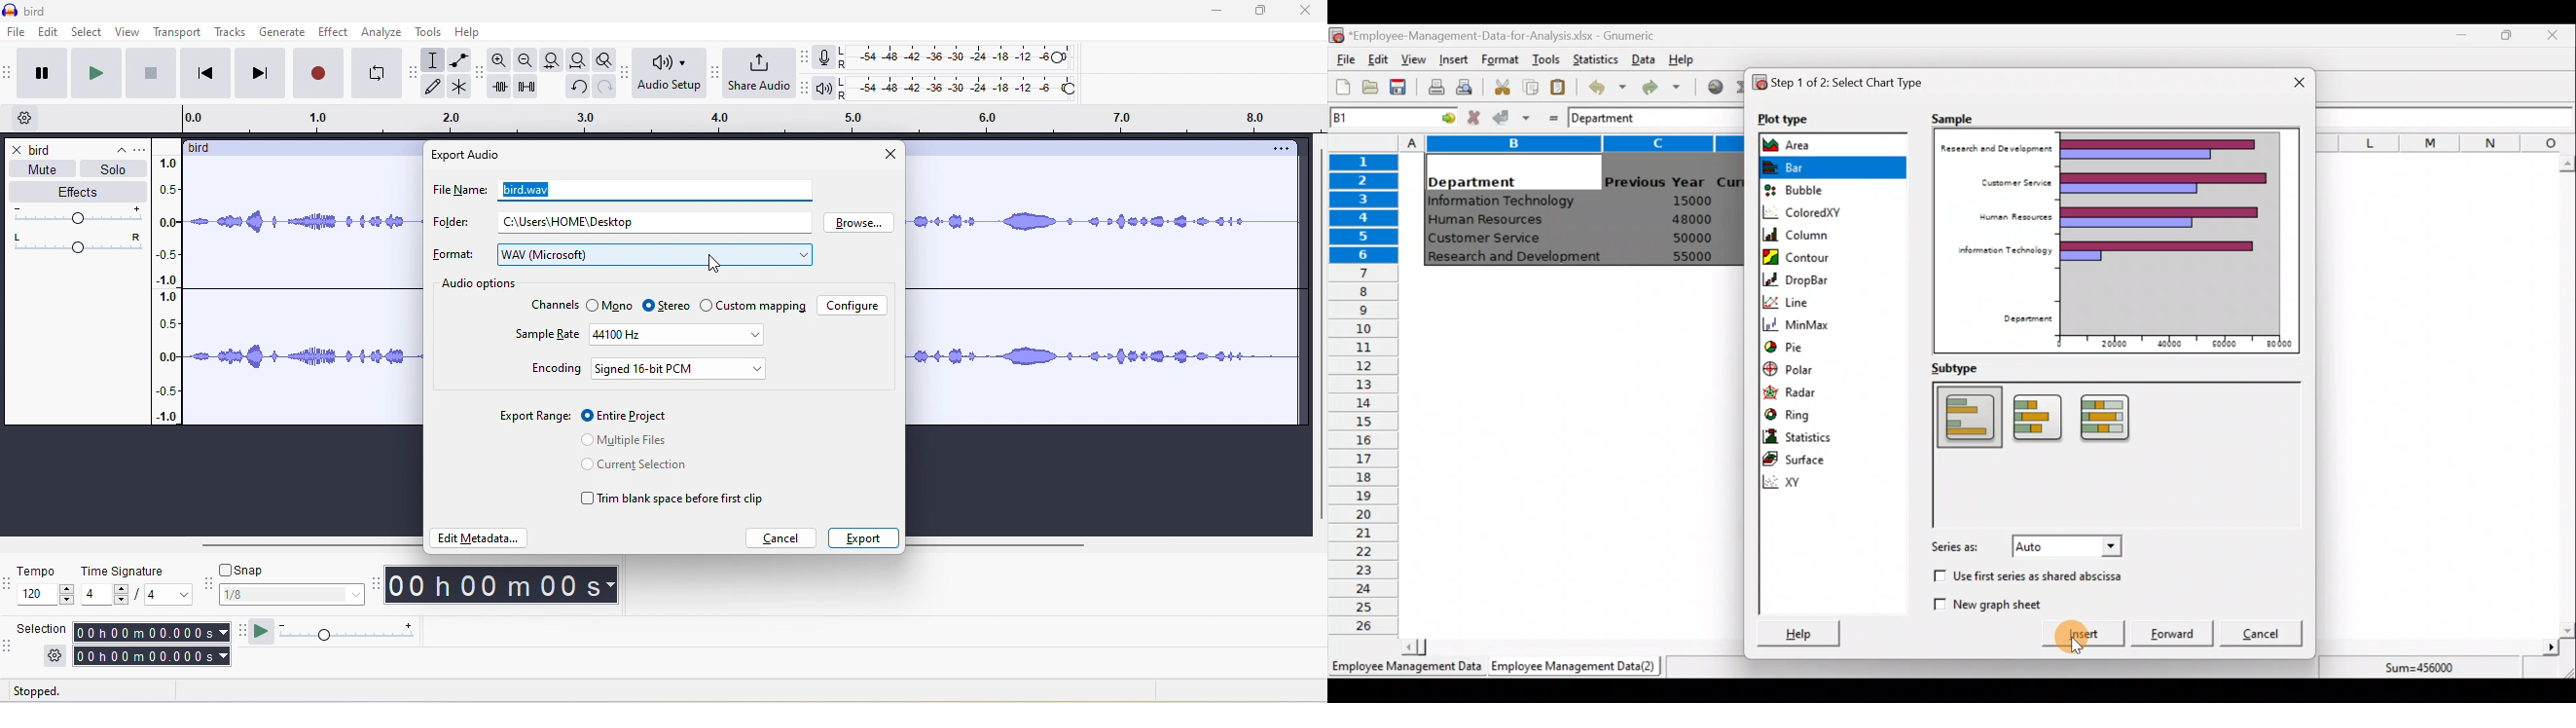  Describe the element at coordinates (2027, 578) in the screenshot. I see `Use first series as shared abscissa` at that location.